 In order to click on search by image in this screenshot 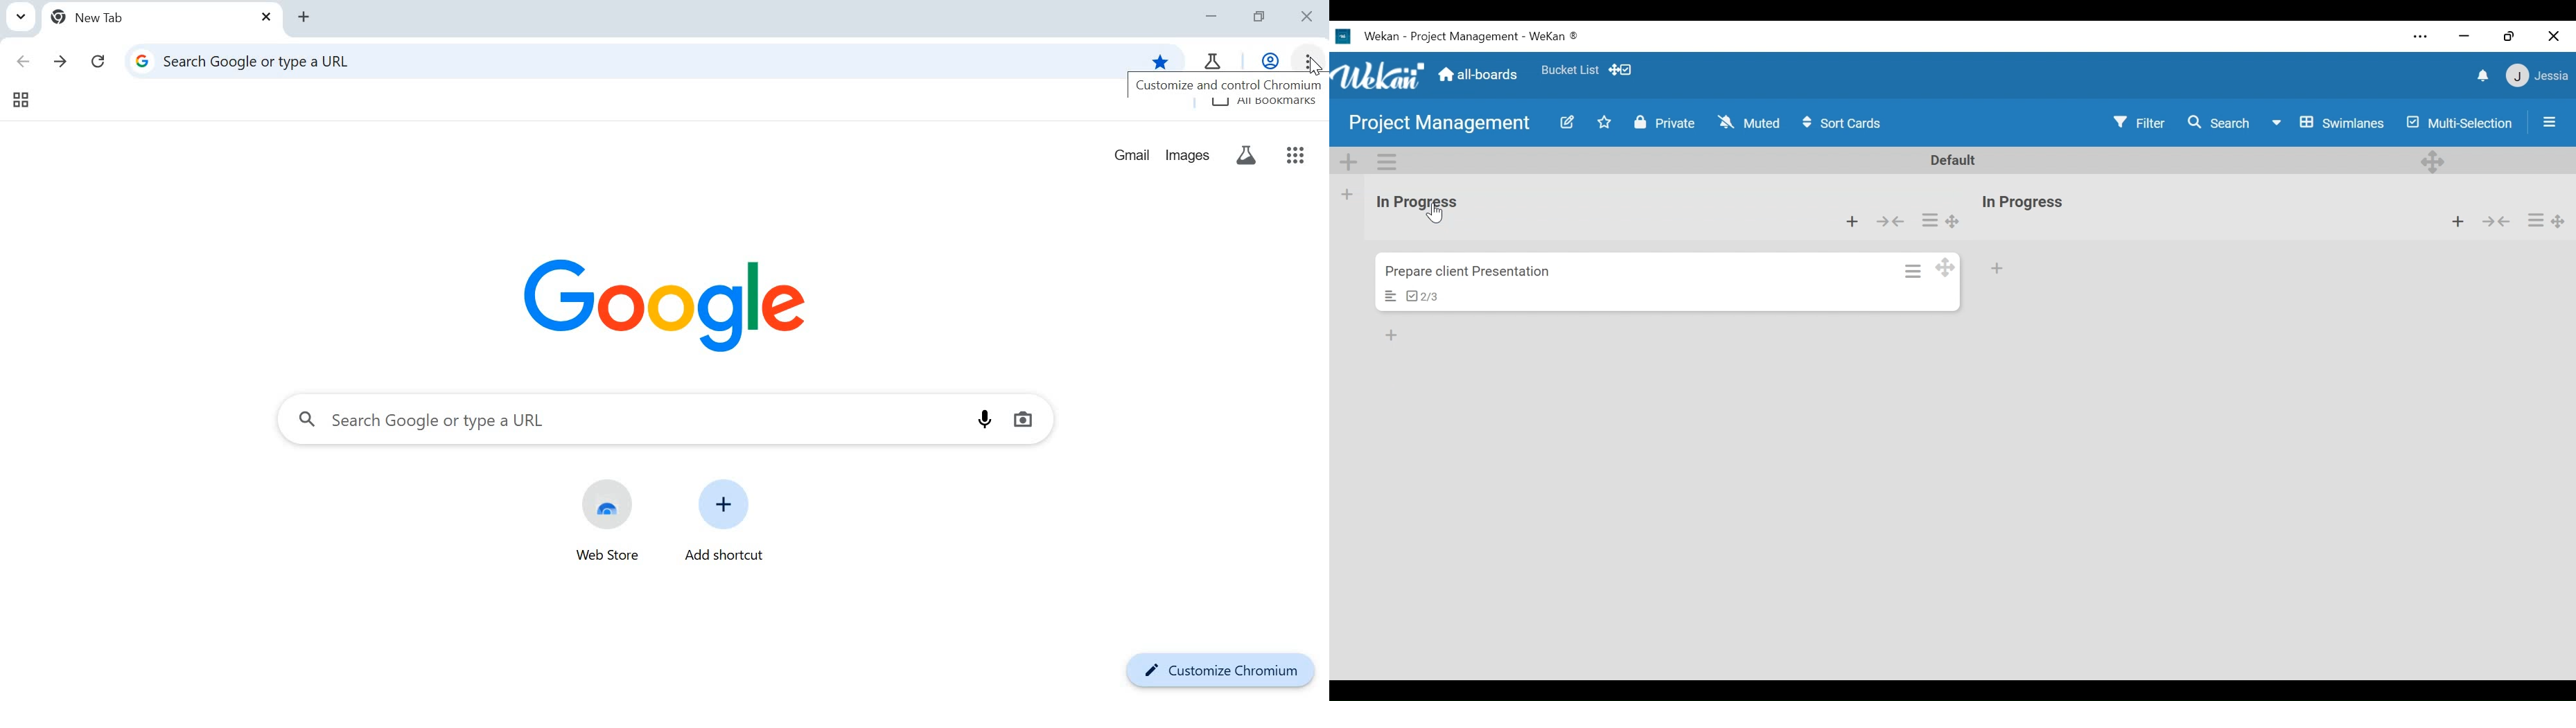, I will do `click(1022, 421)`.